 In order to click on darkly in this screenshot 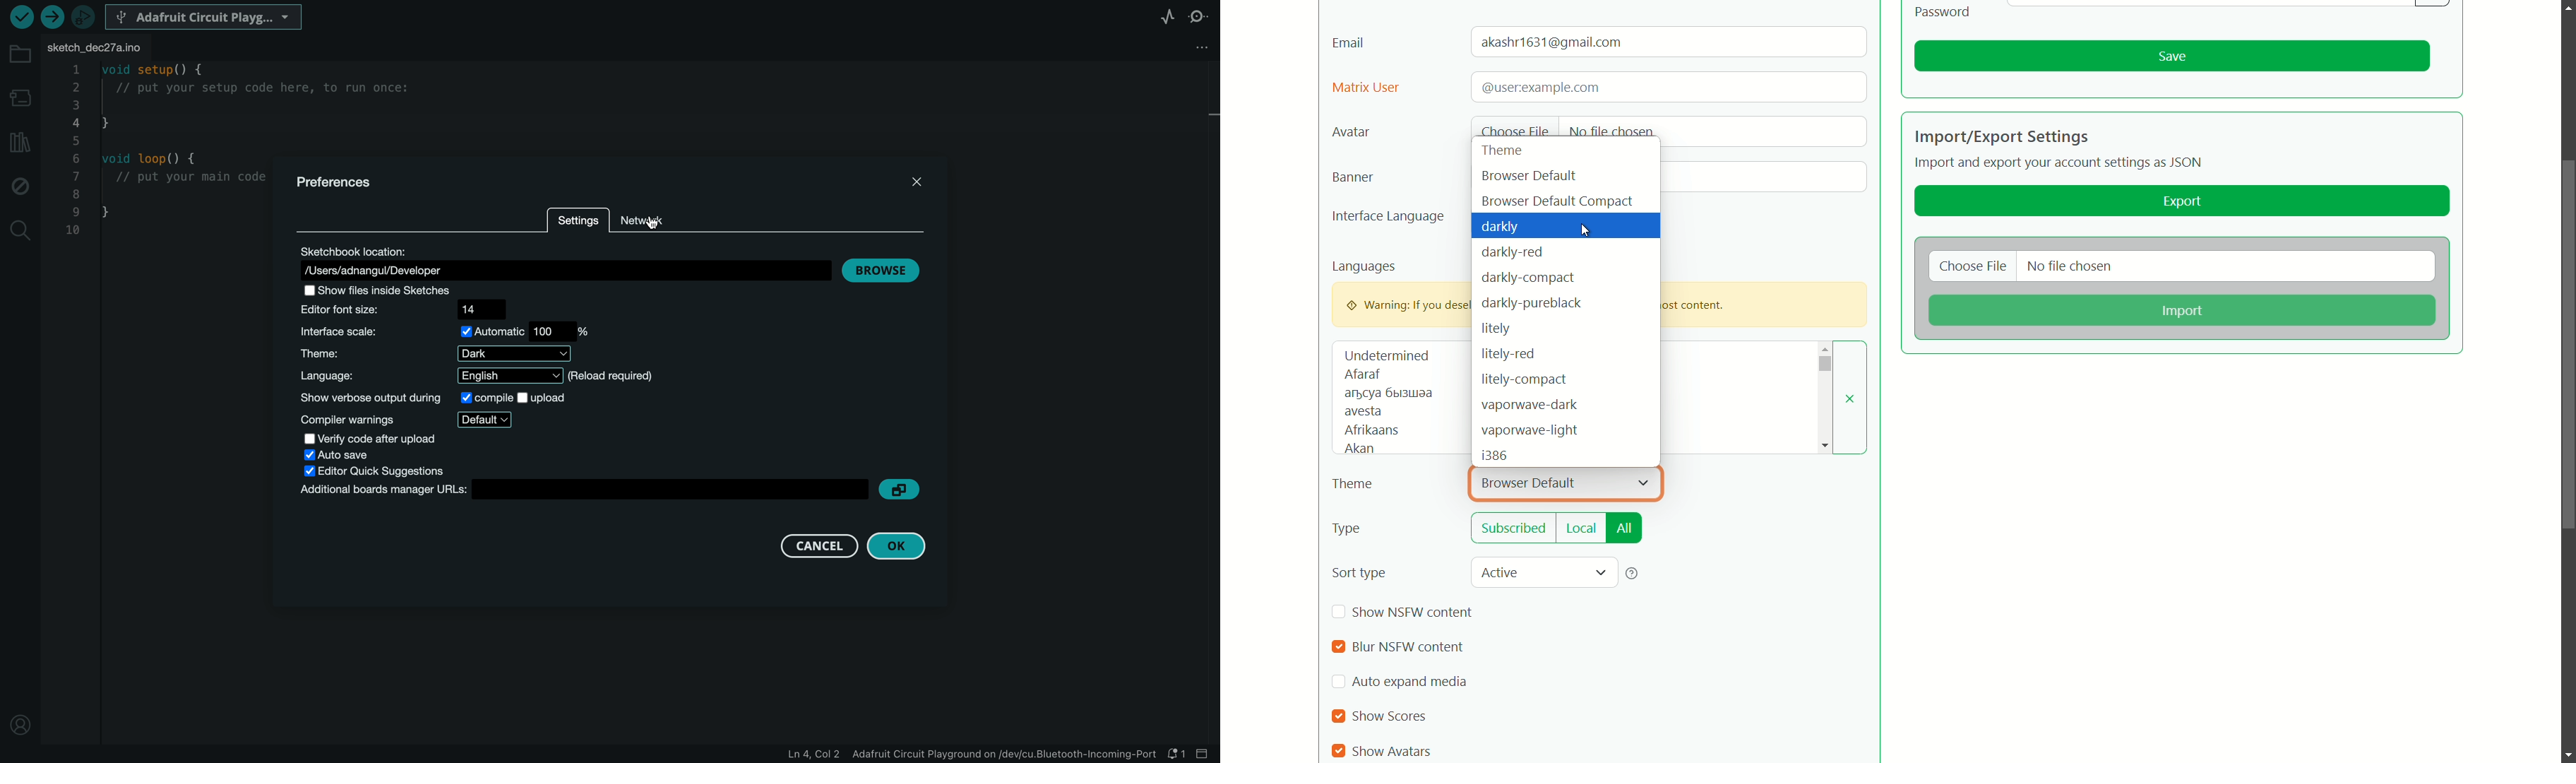, I will do `click(1503, 227)`.